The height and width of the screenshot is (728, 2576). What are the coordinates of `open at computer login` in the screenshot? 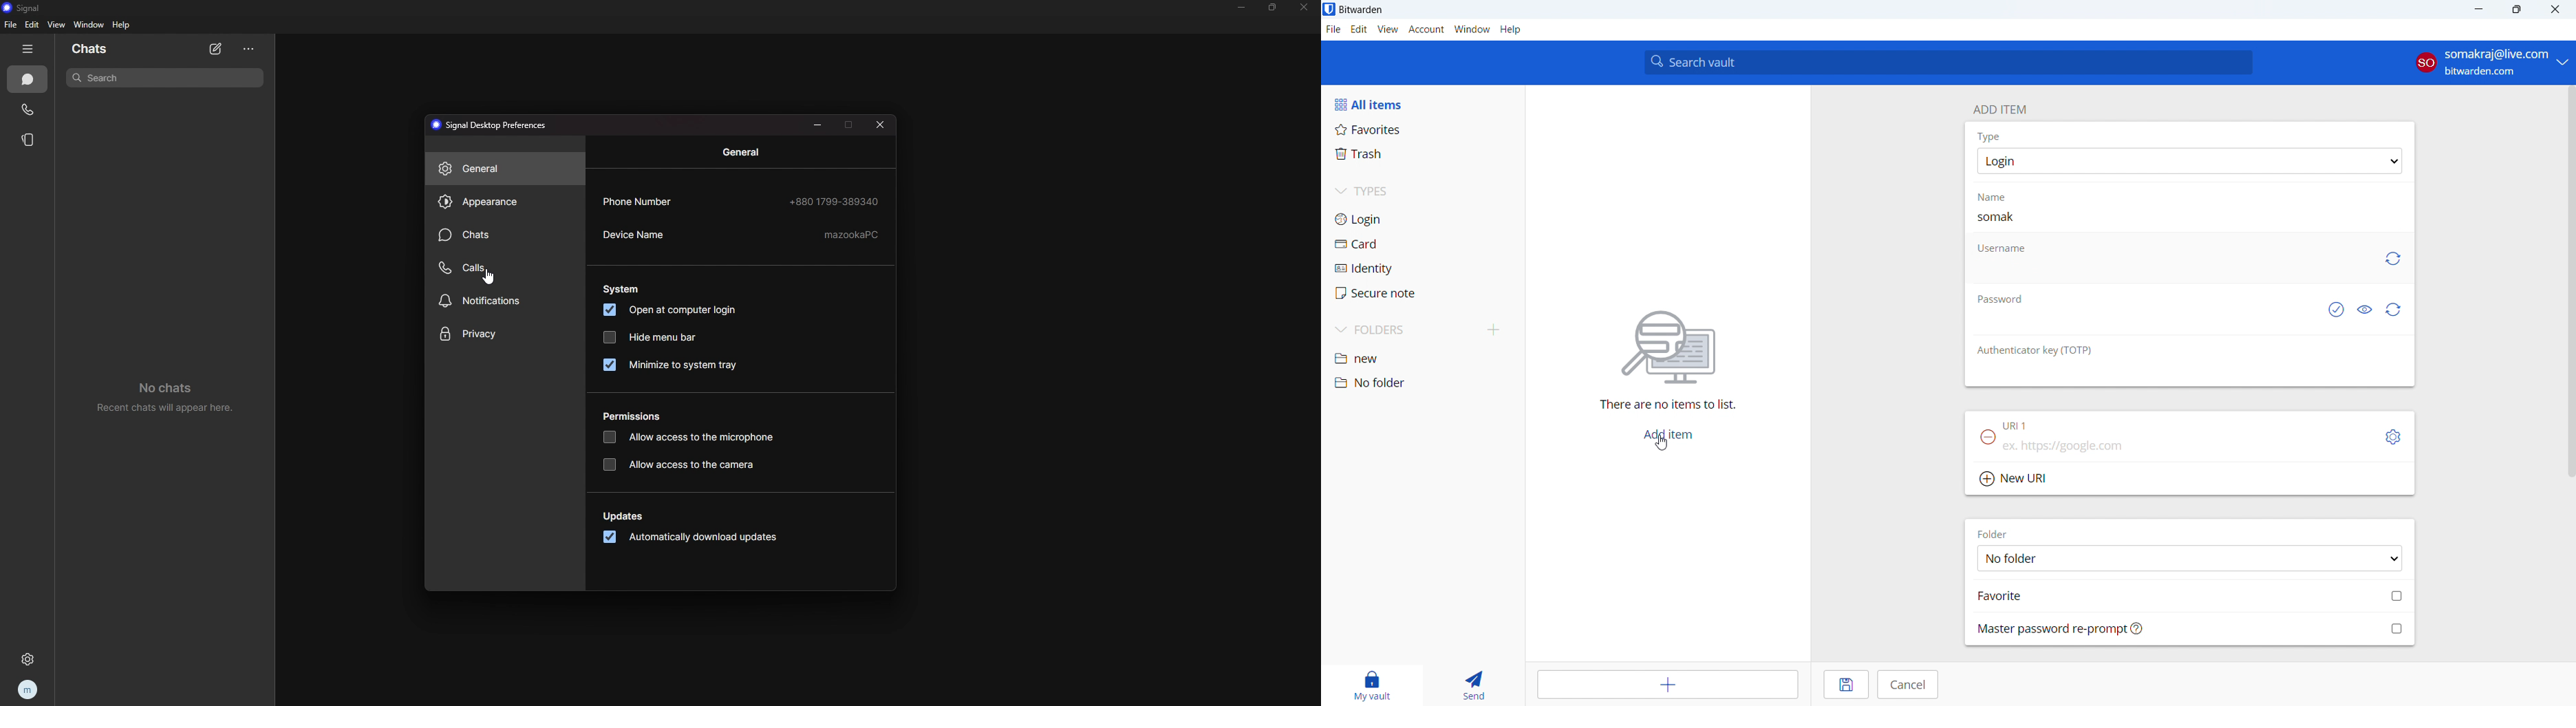 It's located at (672, 310).